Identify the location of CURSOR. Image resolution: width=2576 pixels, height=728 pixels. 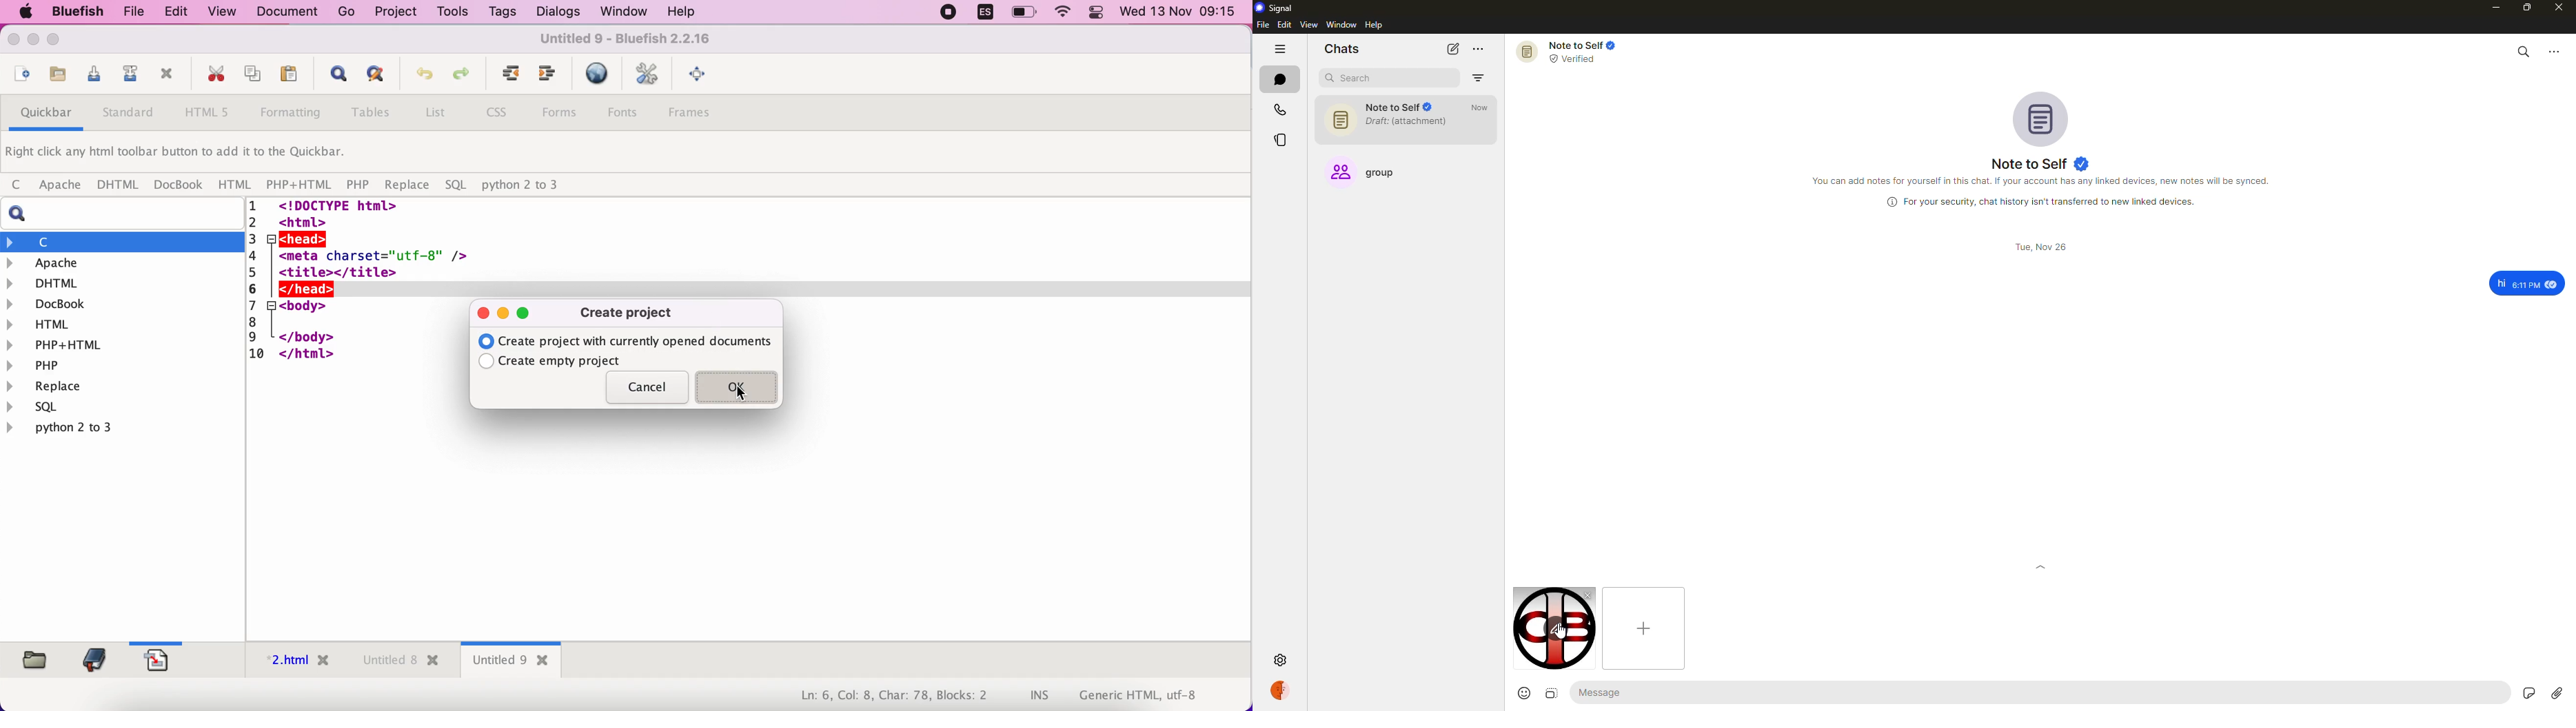
(739, 392).